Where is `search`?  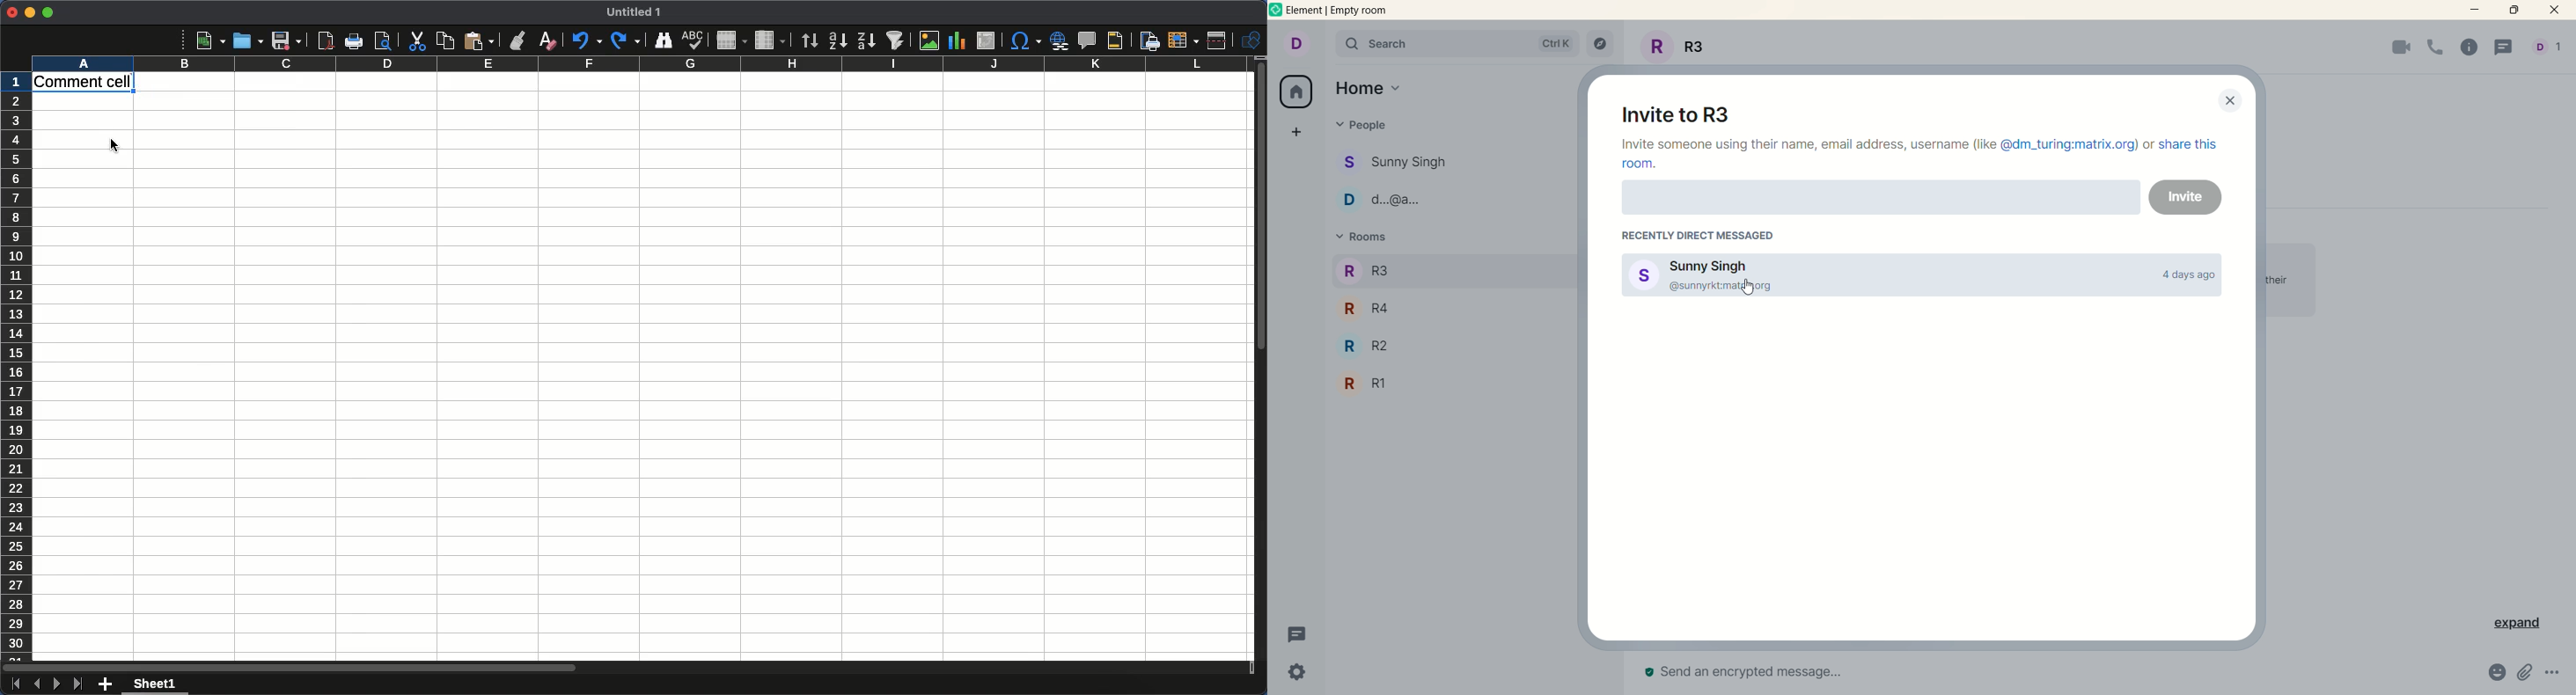 search is located at coordinates (1454, 43).